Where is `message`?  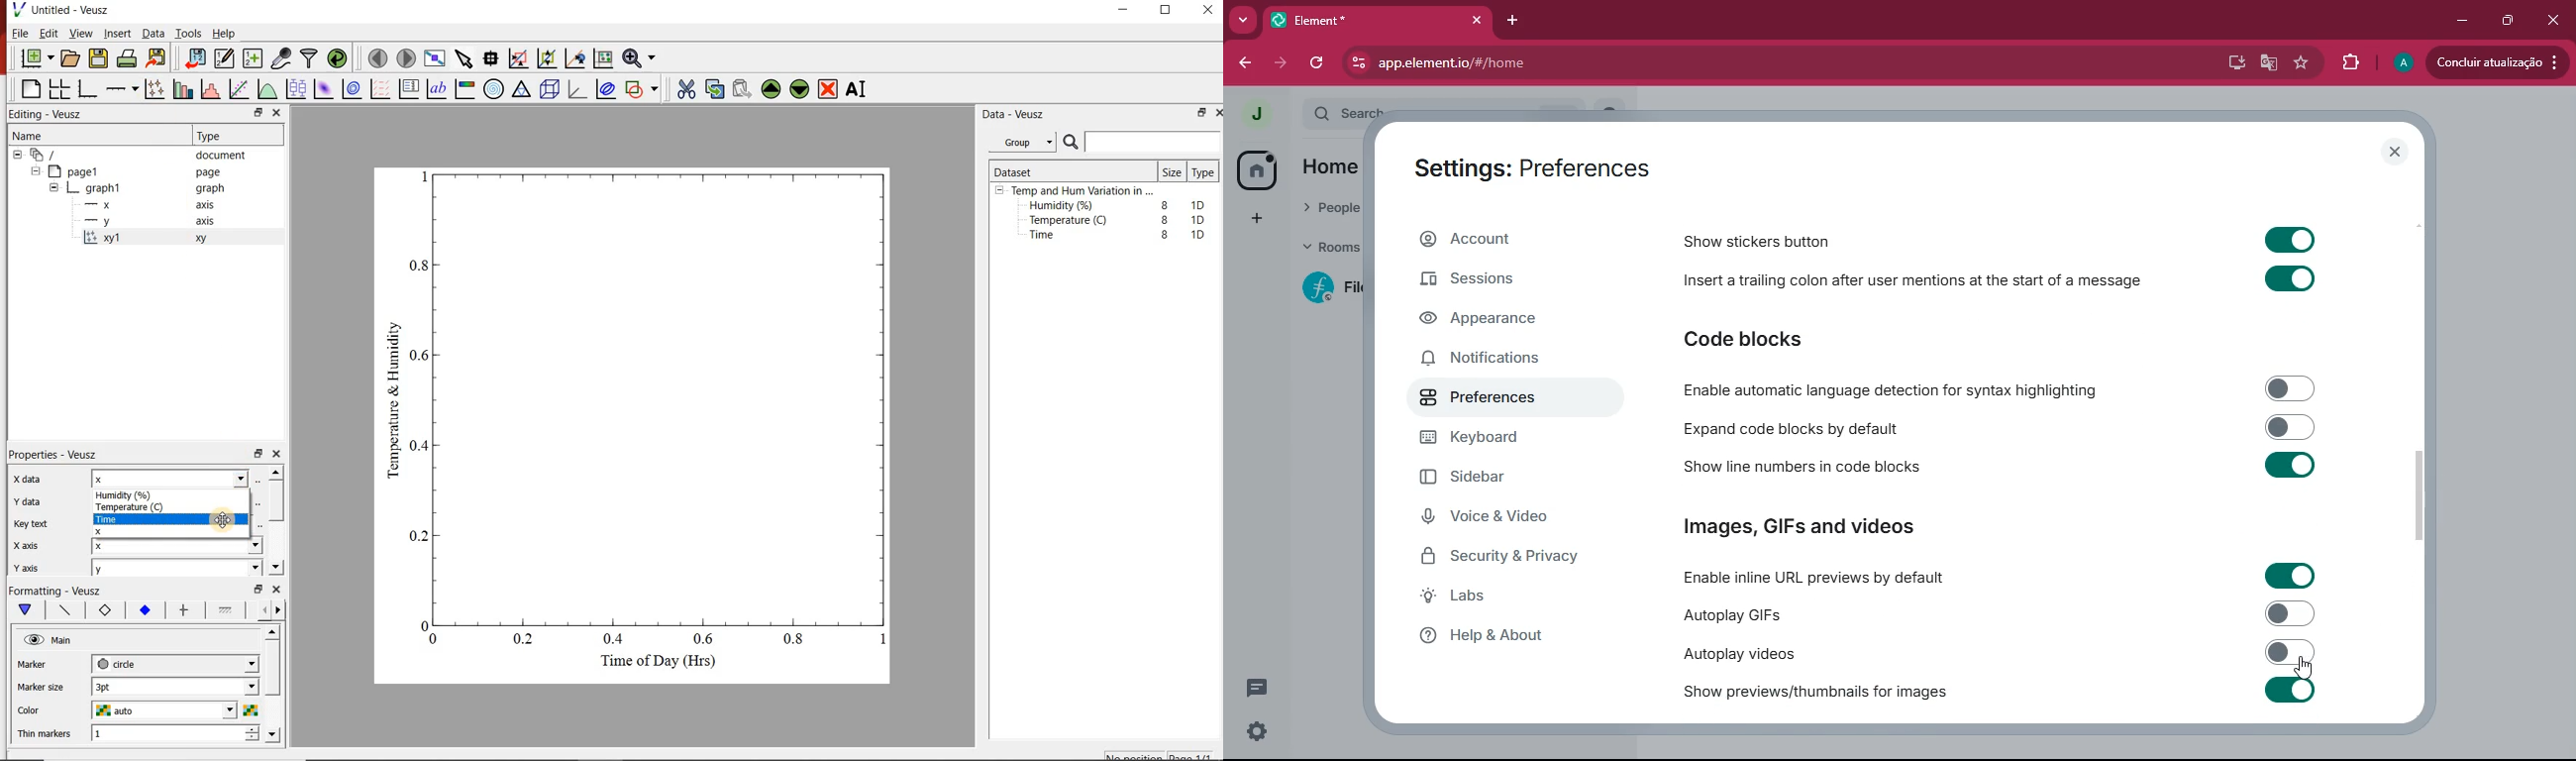 message is located at coordinates (1257, 687).